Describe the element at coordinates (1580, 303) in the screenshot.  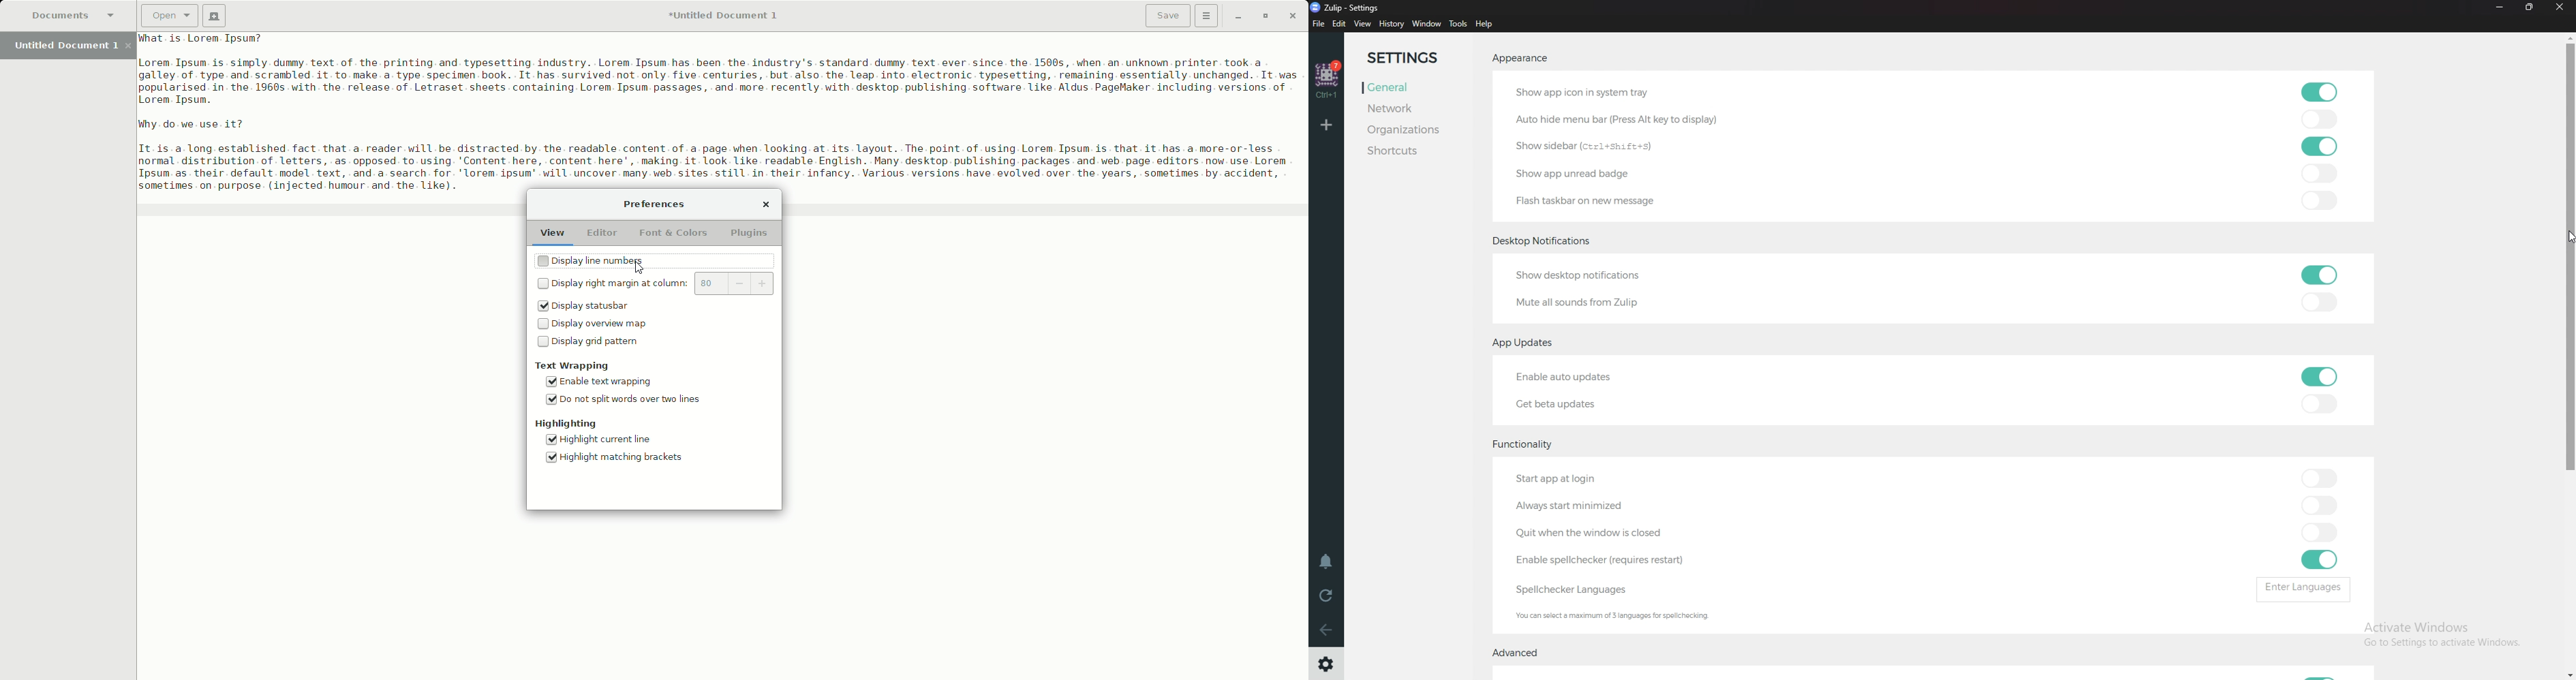
I see `Mute all sounds from Zulip` at that location.